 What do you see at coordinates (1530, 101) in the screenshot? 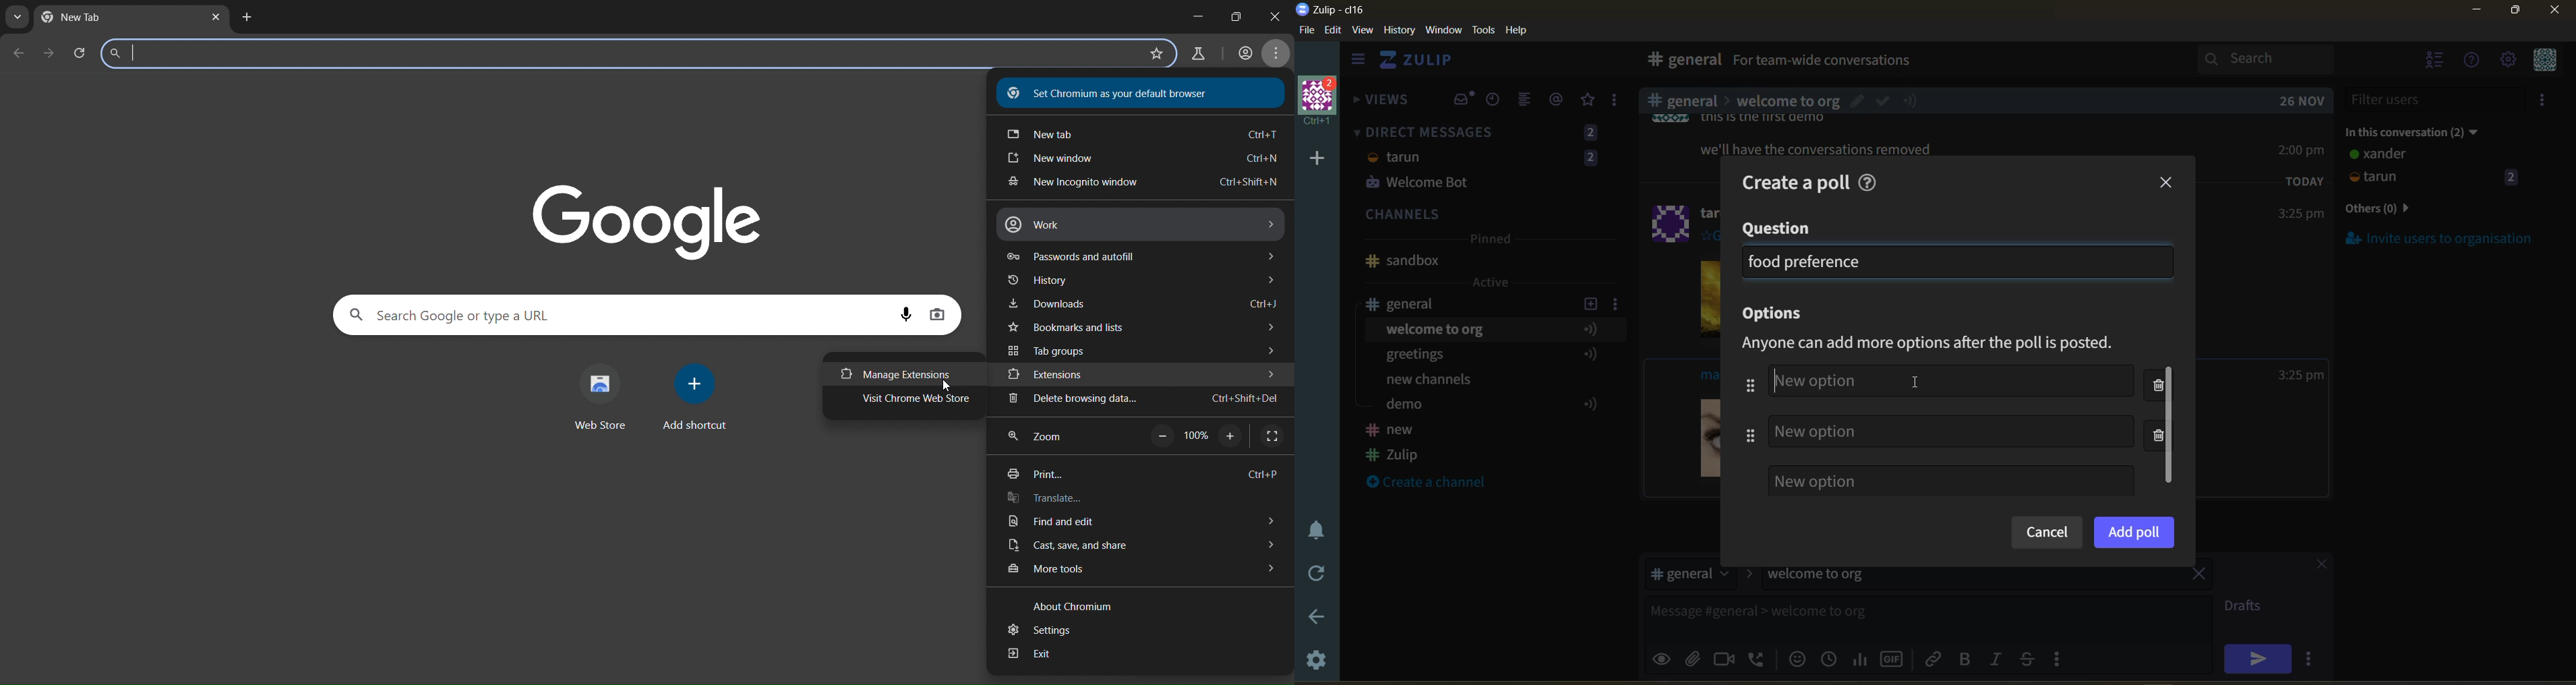
I see `combined feed` at bounding box center [1530, 101].